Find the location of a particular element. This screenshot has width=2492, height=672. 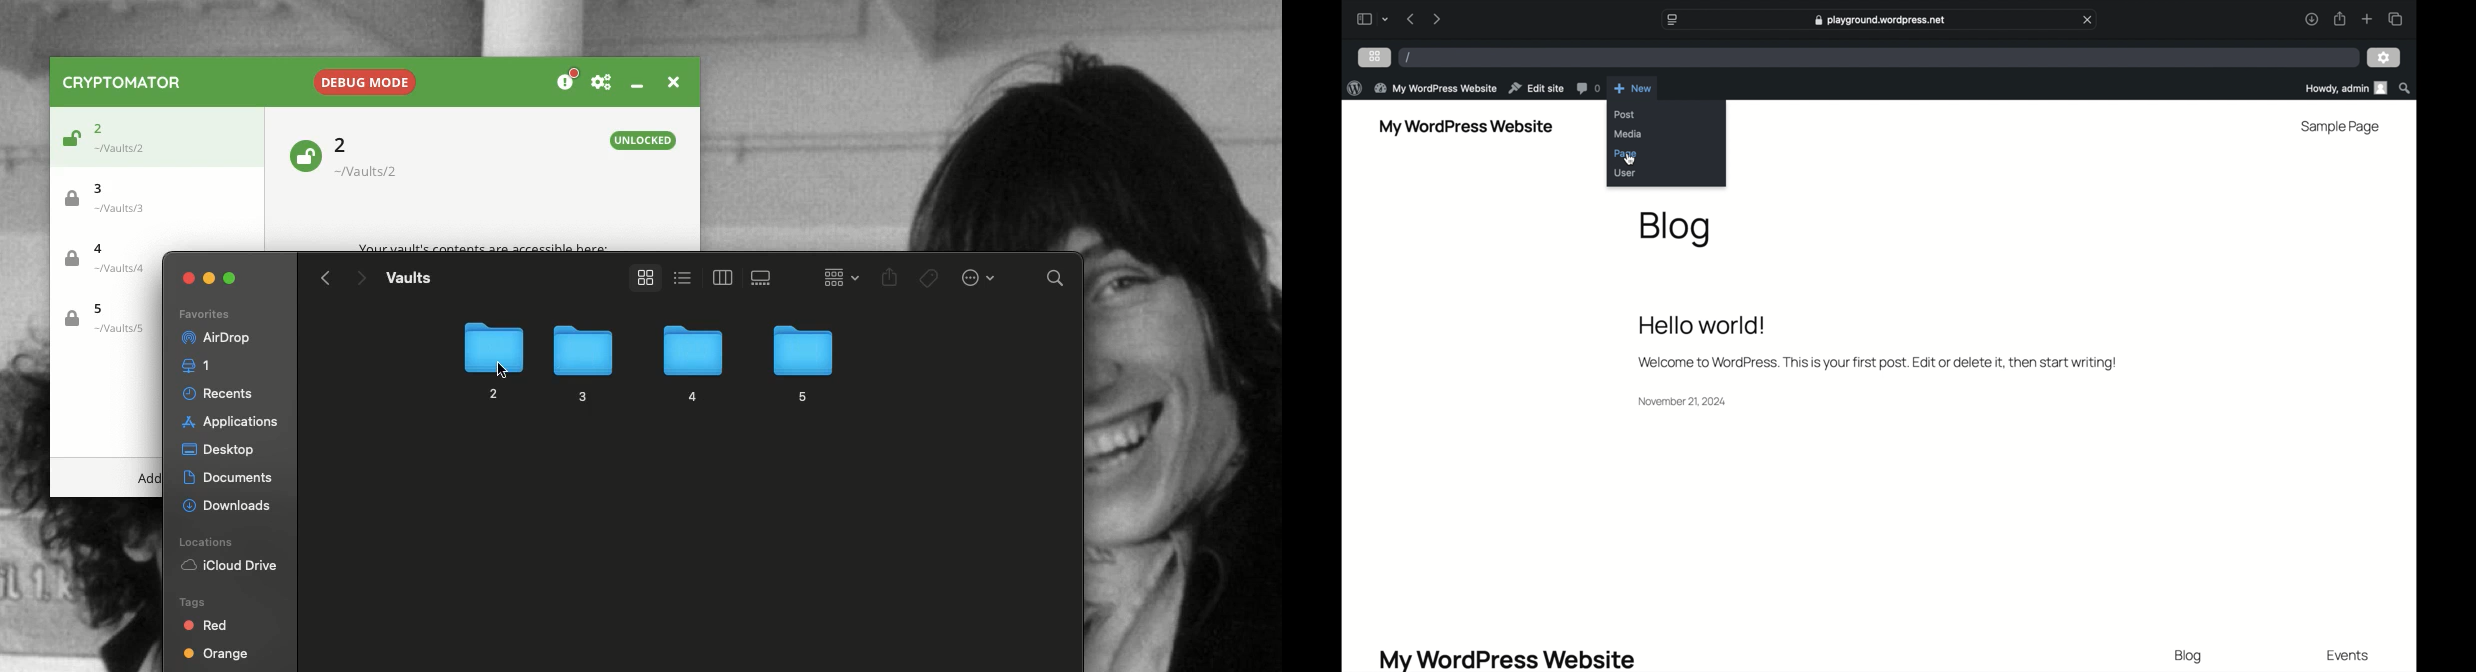

1 is located at coordinates (200, 366).